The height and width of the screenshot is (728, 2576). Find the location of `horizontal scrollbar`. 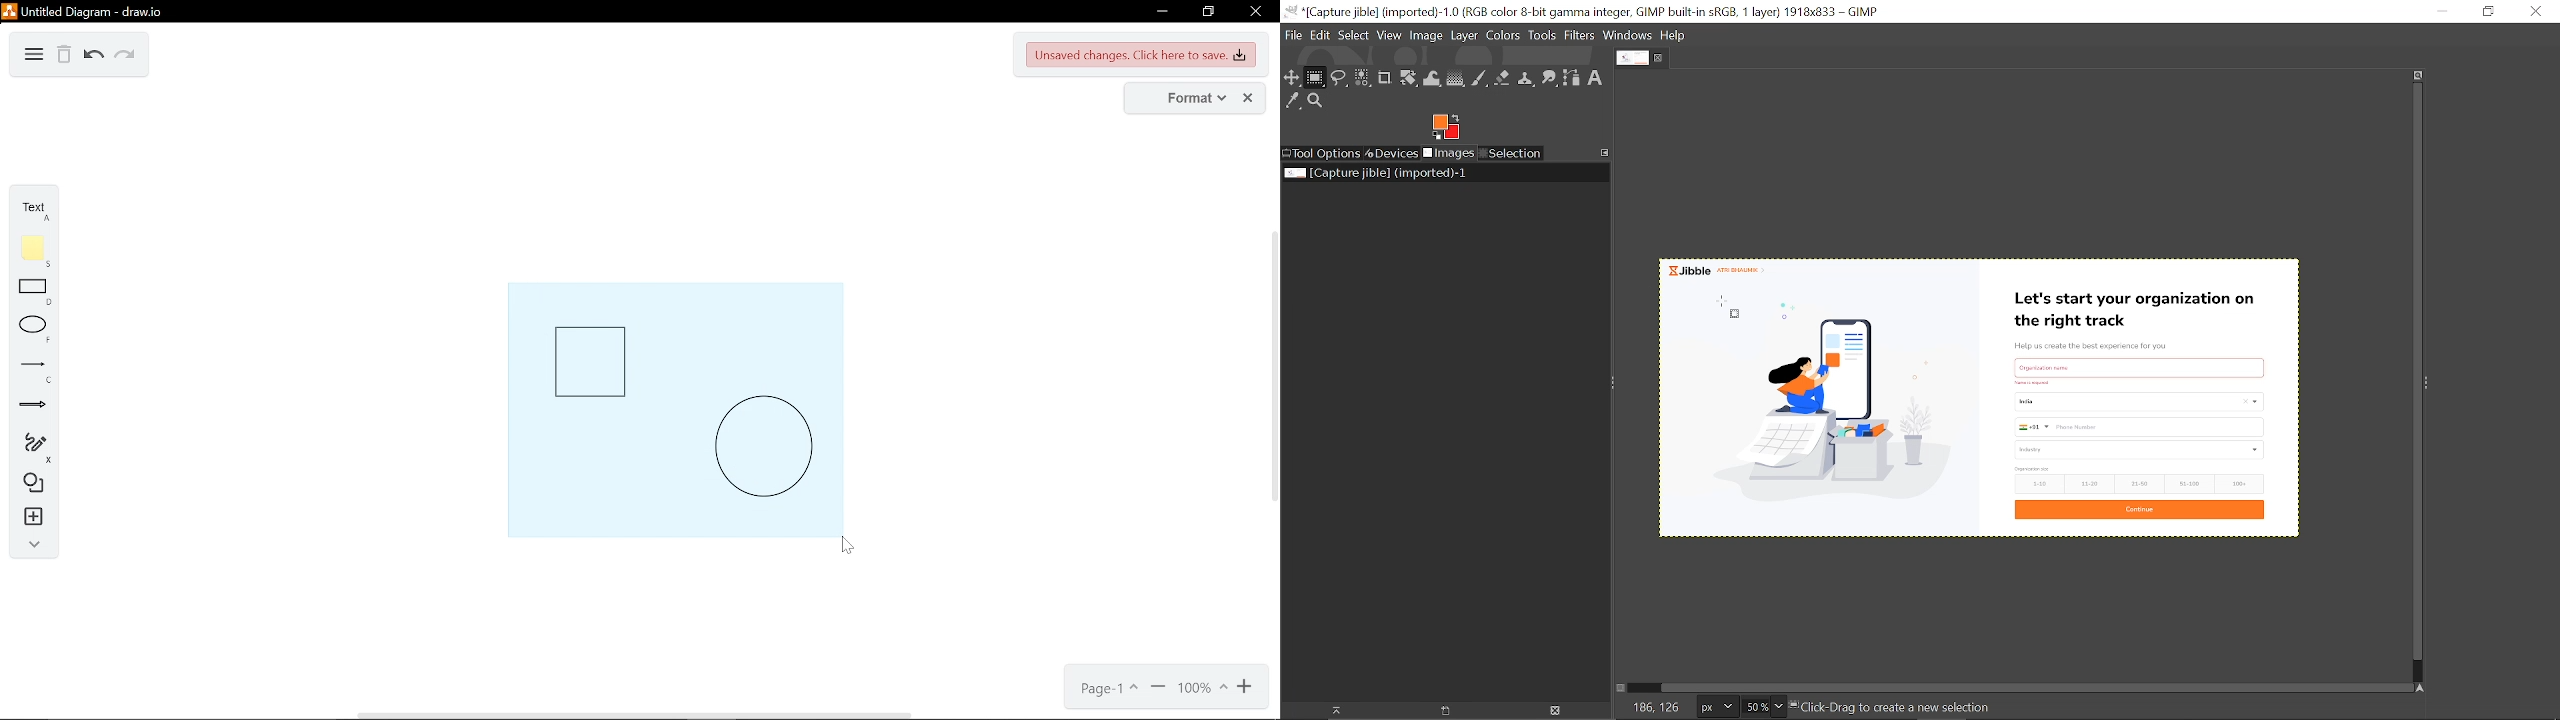

horizontal scrollbar is located at coordinates (635, 715).